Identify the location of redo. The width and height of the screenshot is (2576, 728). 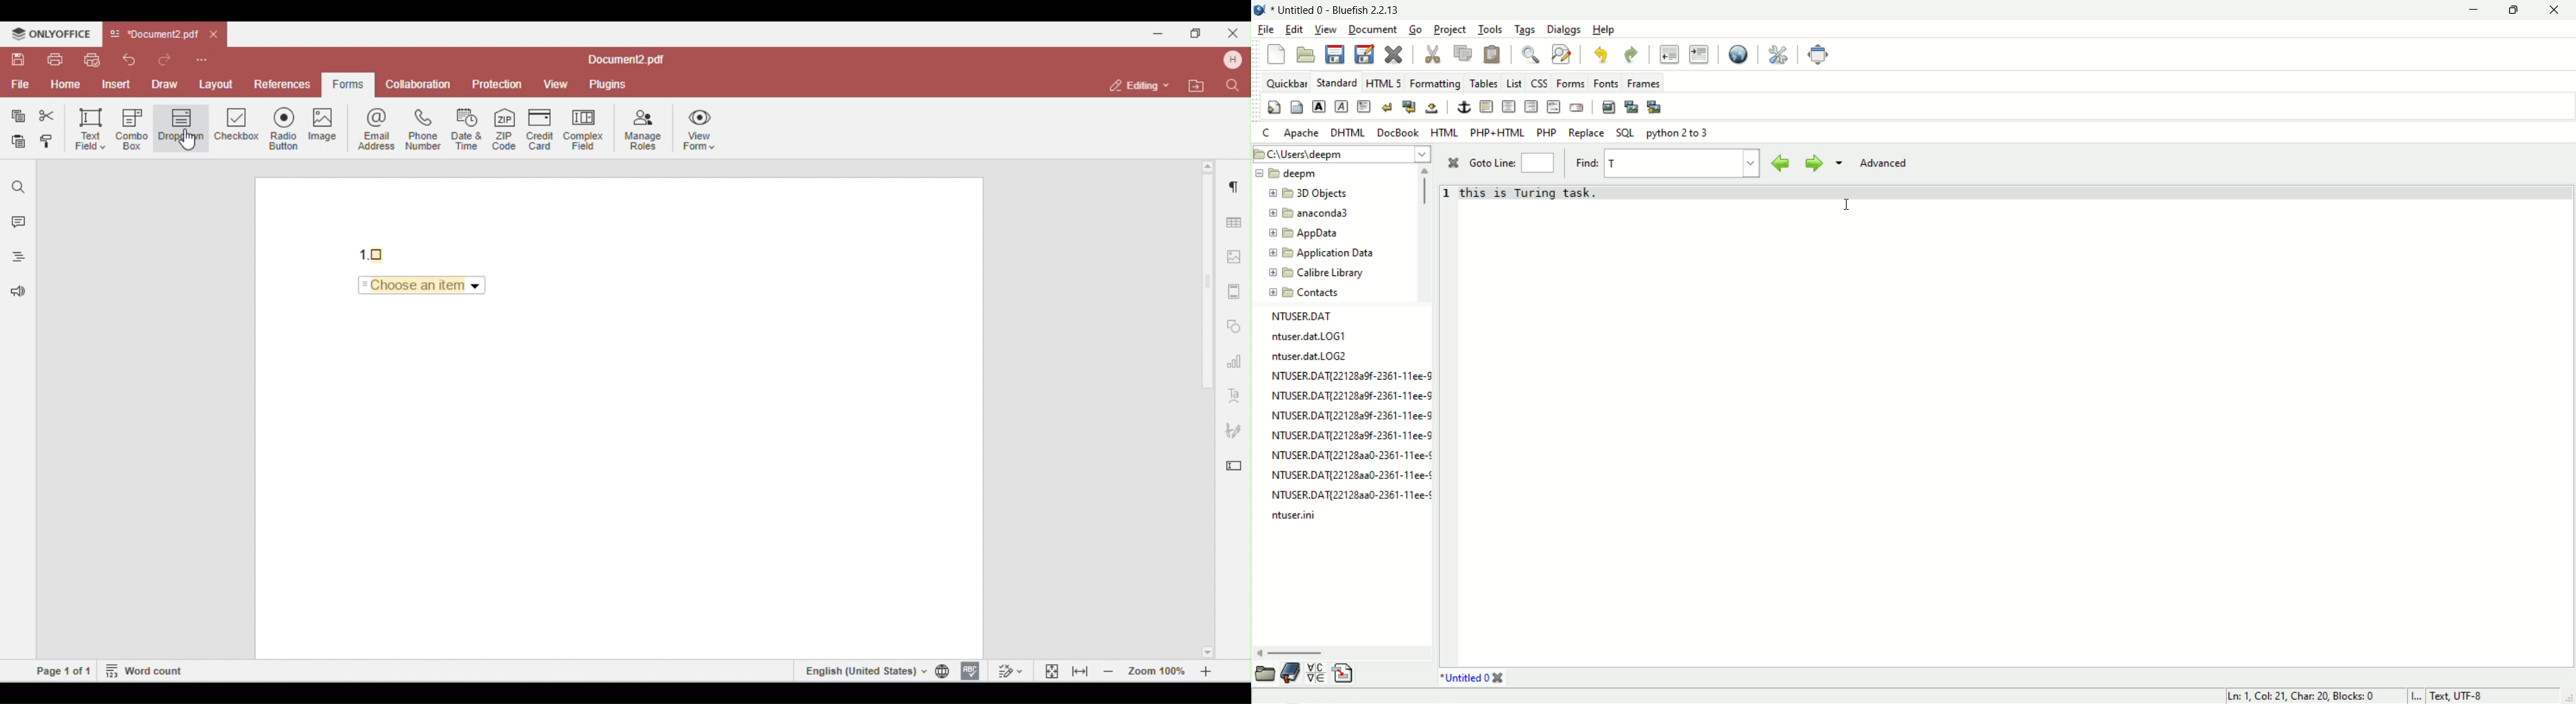
(1629, 54).